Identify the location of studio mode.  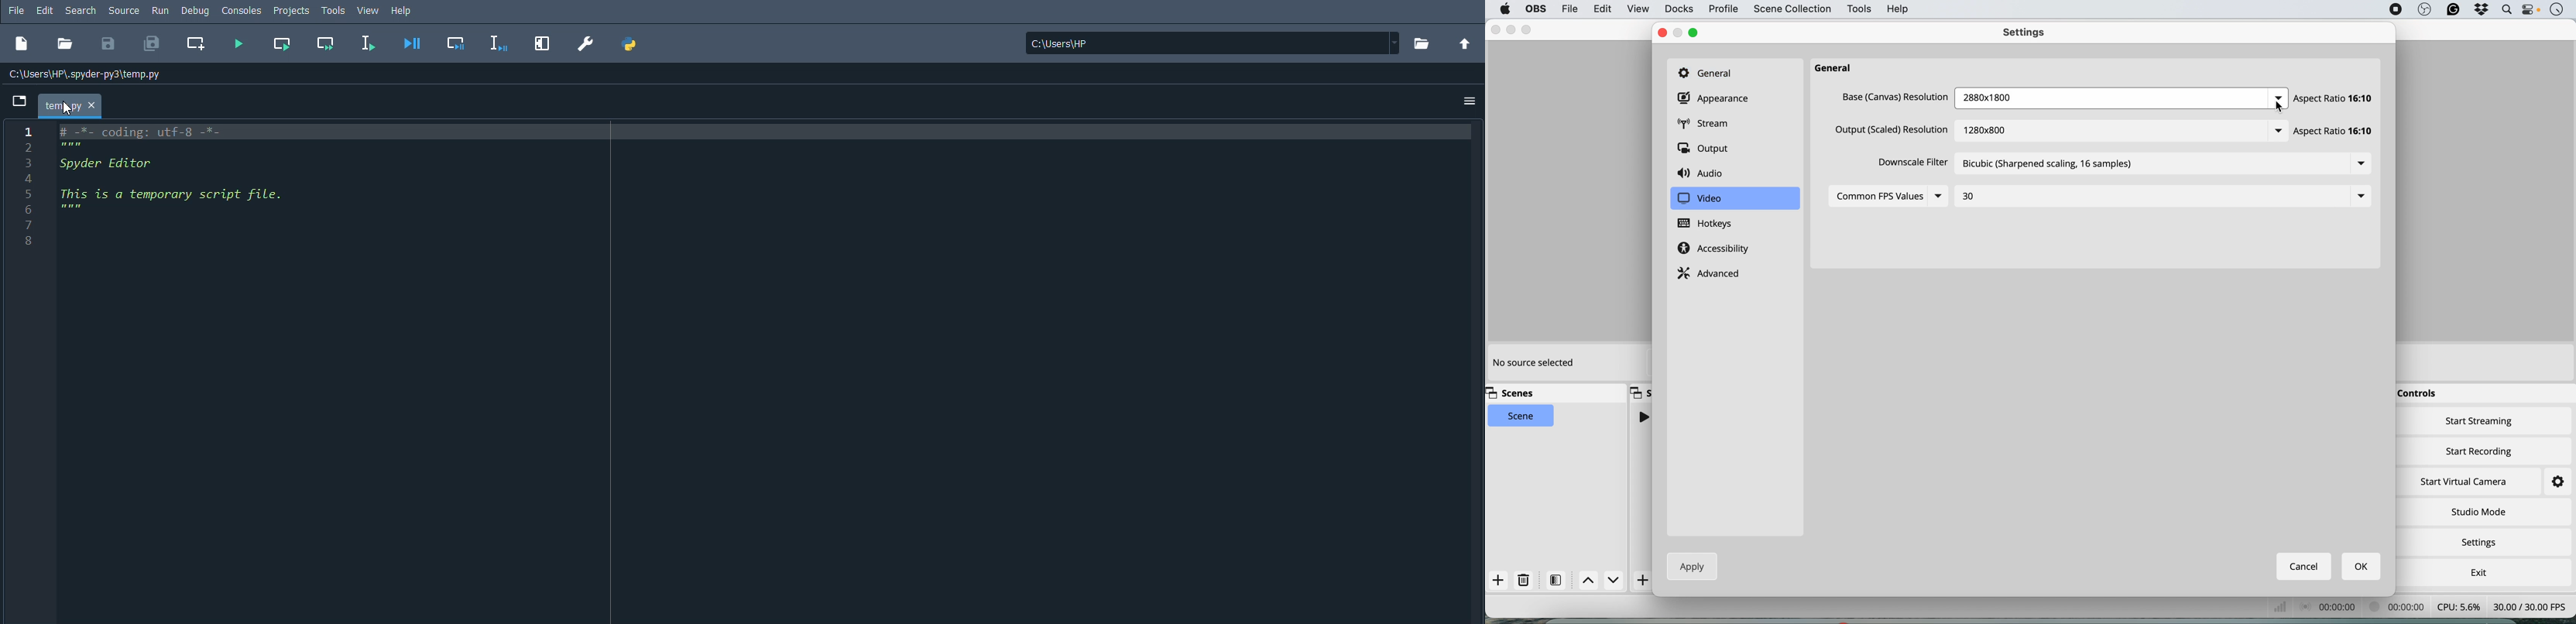
(2478, 511).